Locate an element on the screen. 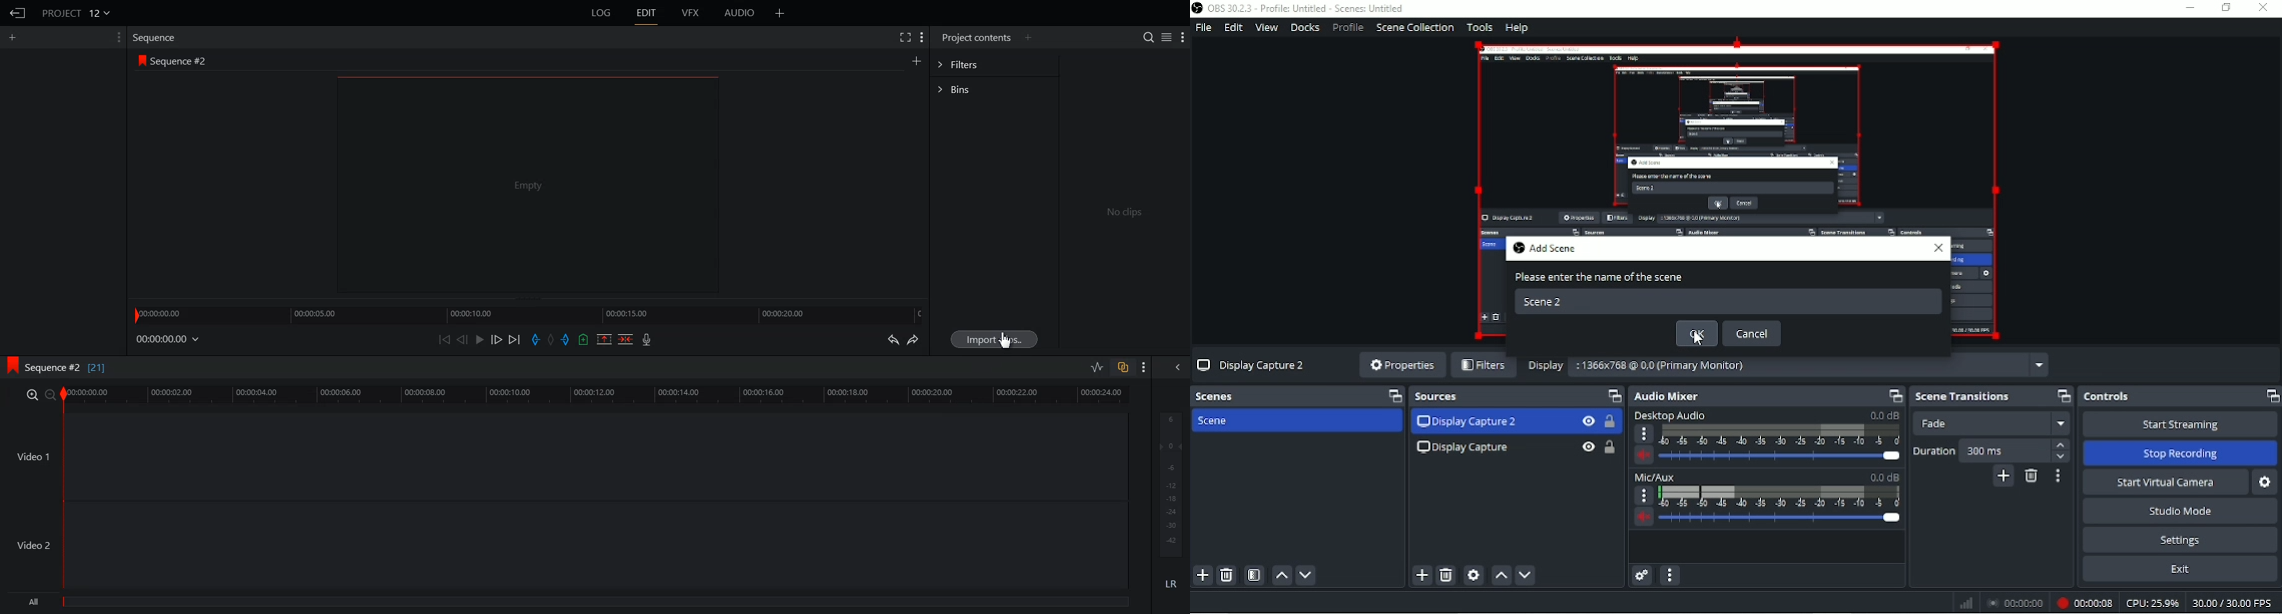 The width and height of the screenshot is (2296, 616). Scale is located at coordinates (1780, 497).